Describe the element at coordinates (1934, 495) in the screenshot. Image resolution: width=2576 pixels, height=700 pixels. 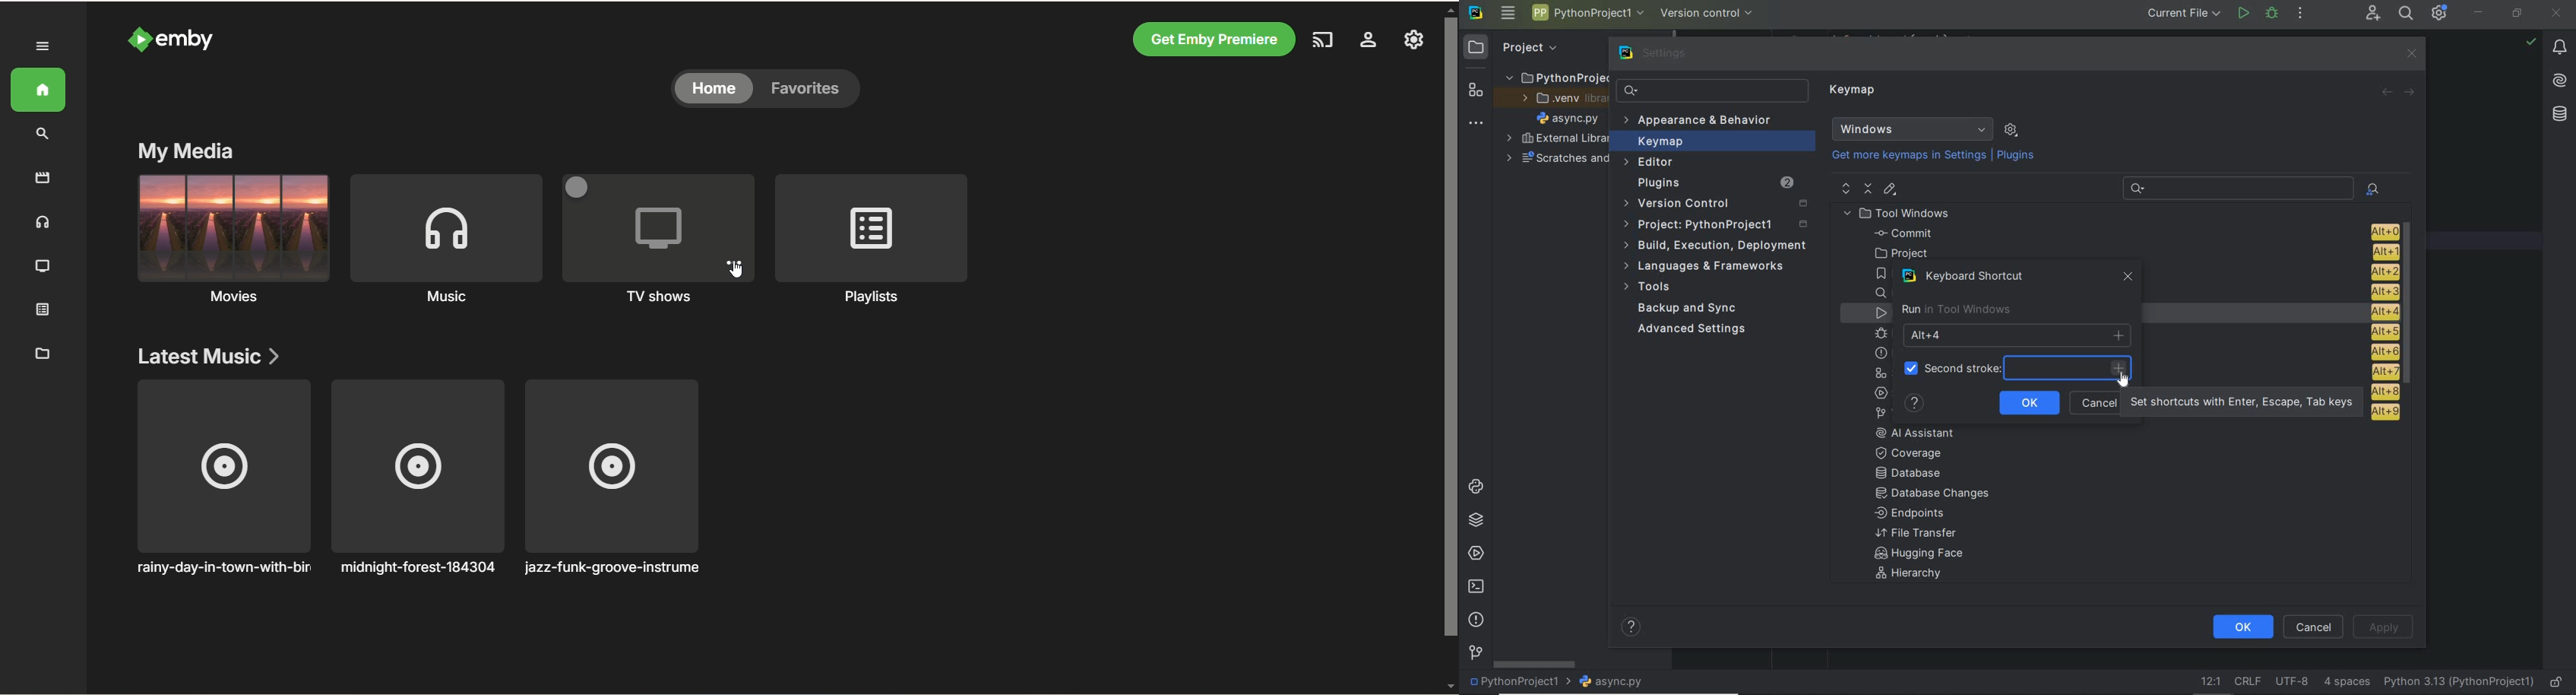
I see `Database changes` at that location.